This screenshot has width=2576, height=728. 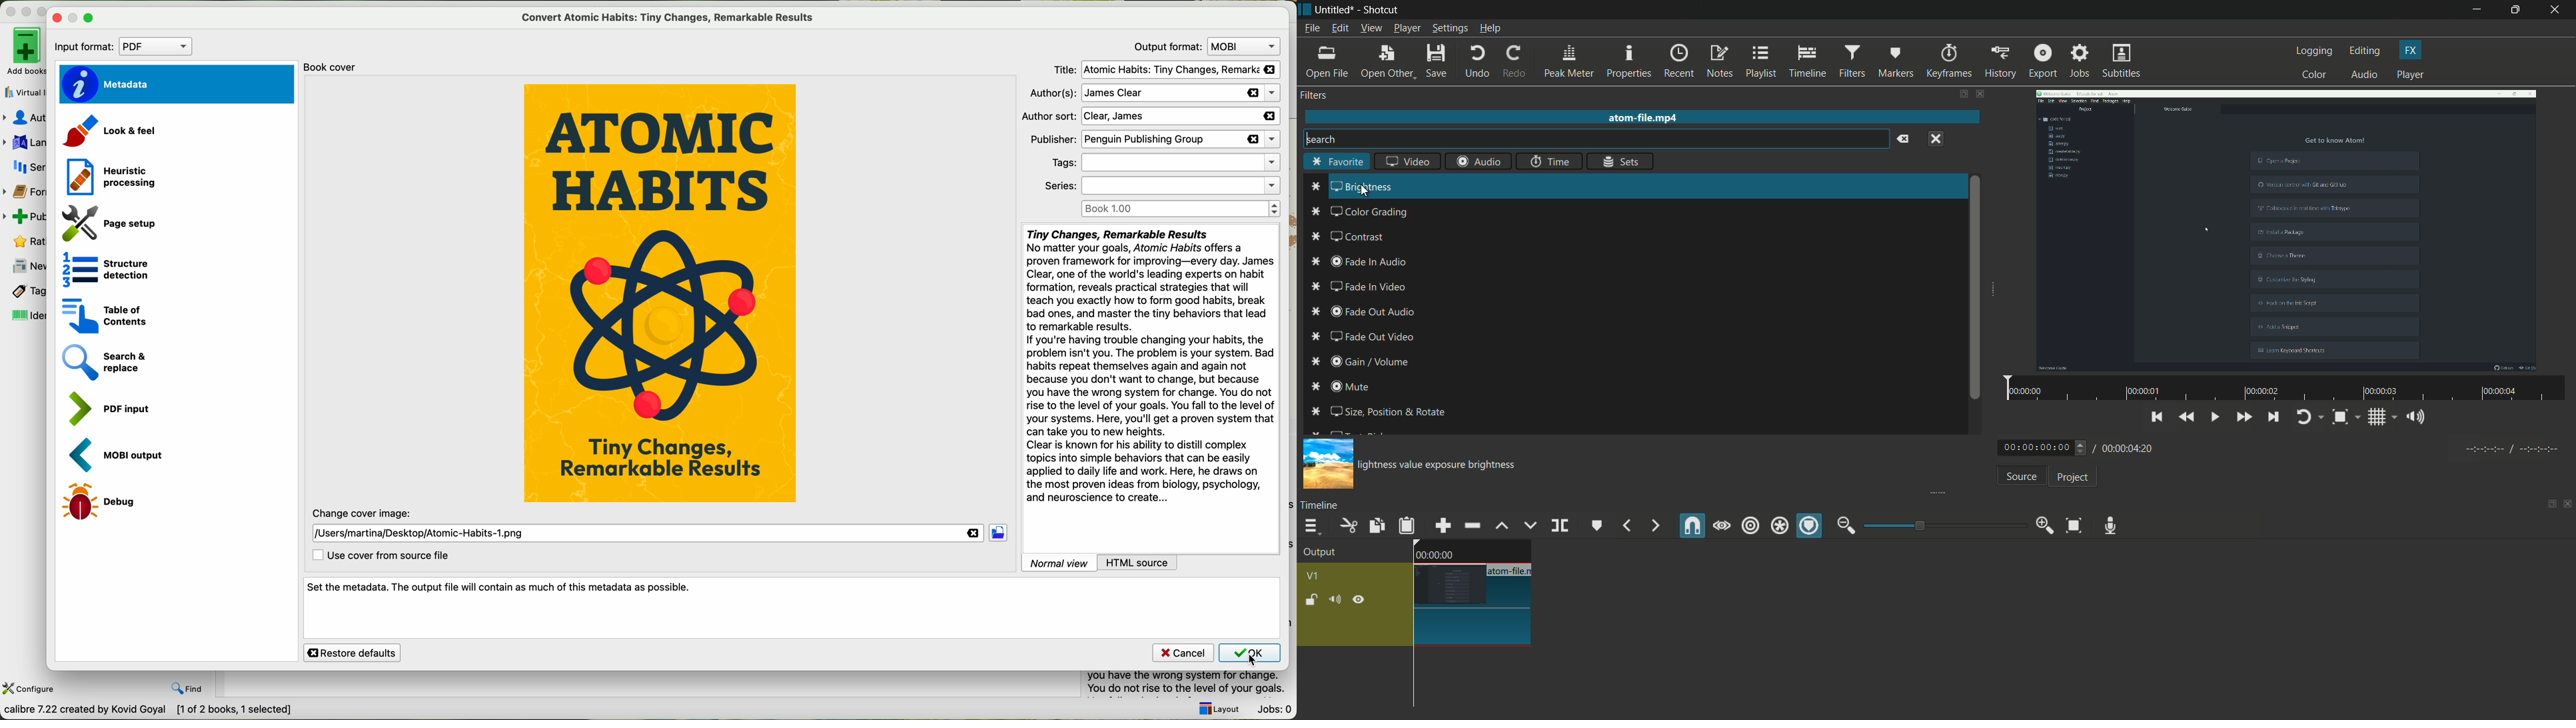 What do you see at coordinates (1762, 61) in the screenshot?
I see `playlist` at bounding box center [1762, 61].